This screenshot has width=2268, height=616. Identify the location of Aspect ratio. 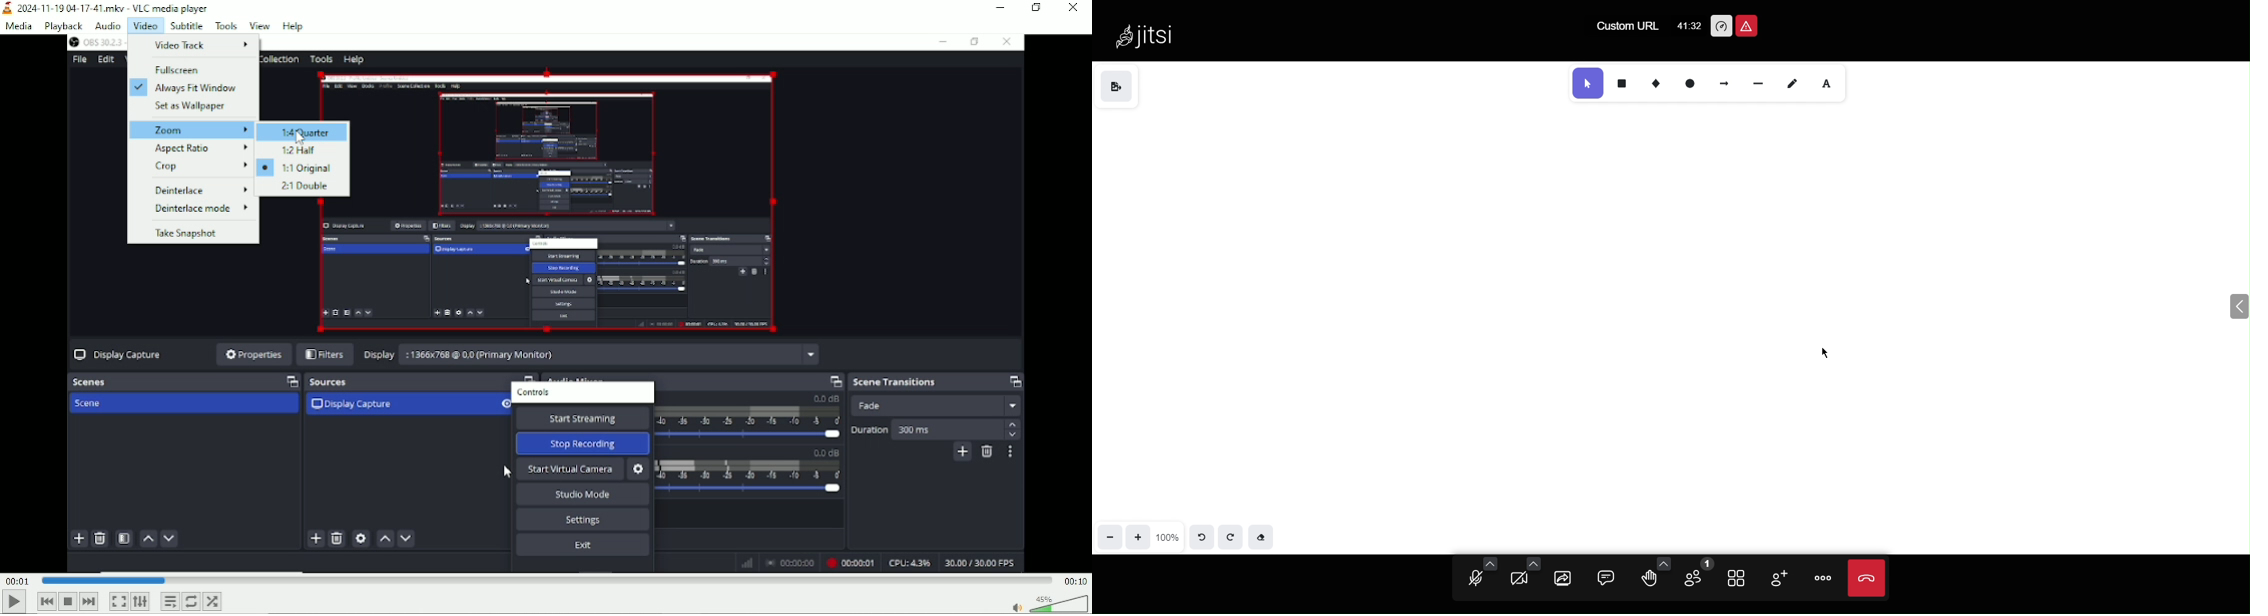
(195, 147).